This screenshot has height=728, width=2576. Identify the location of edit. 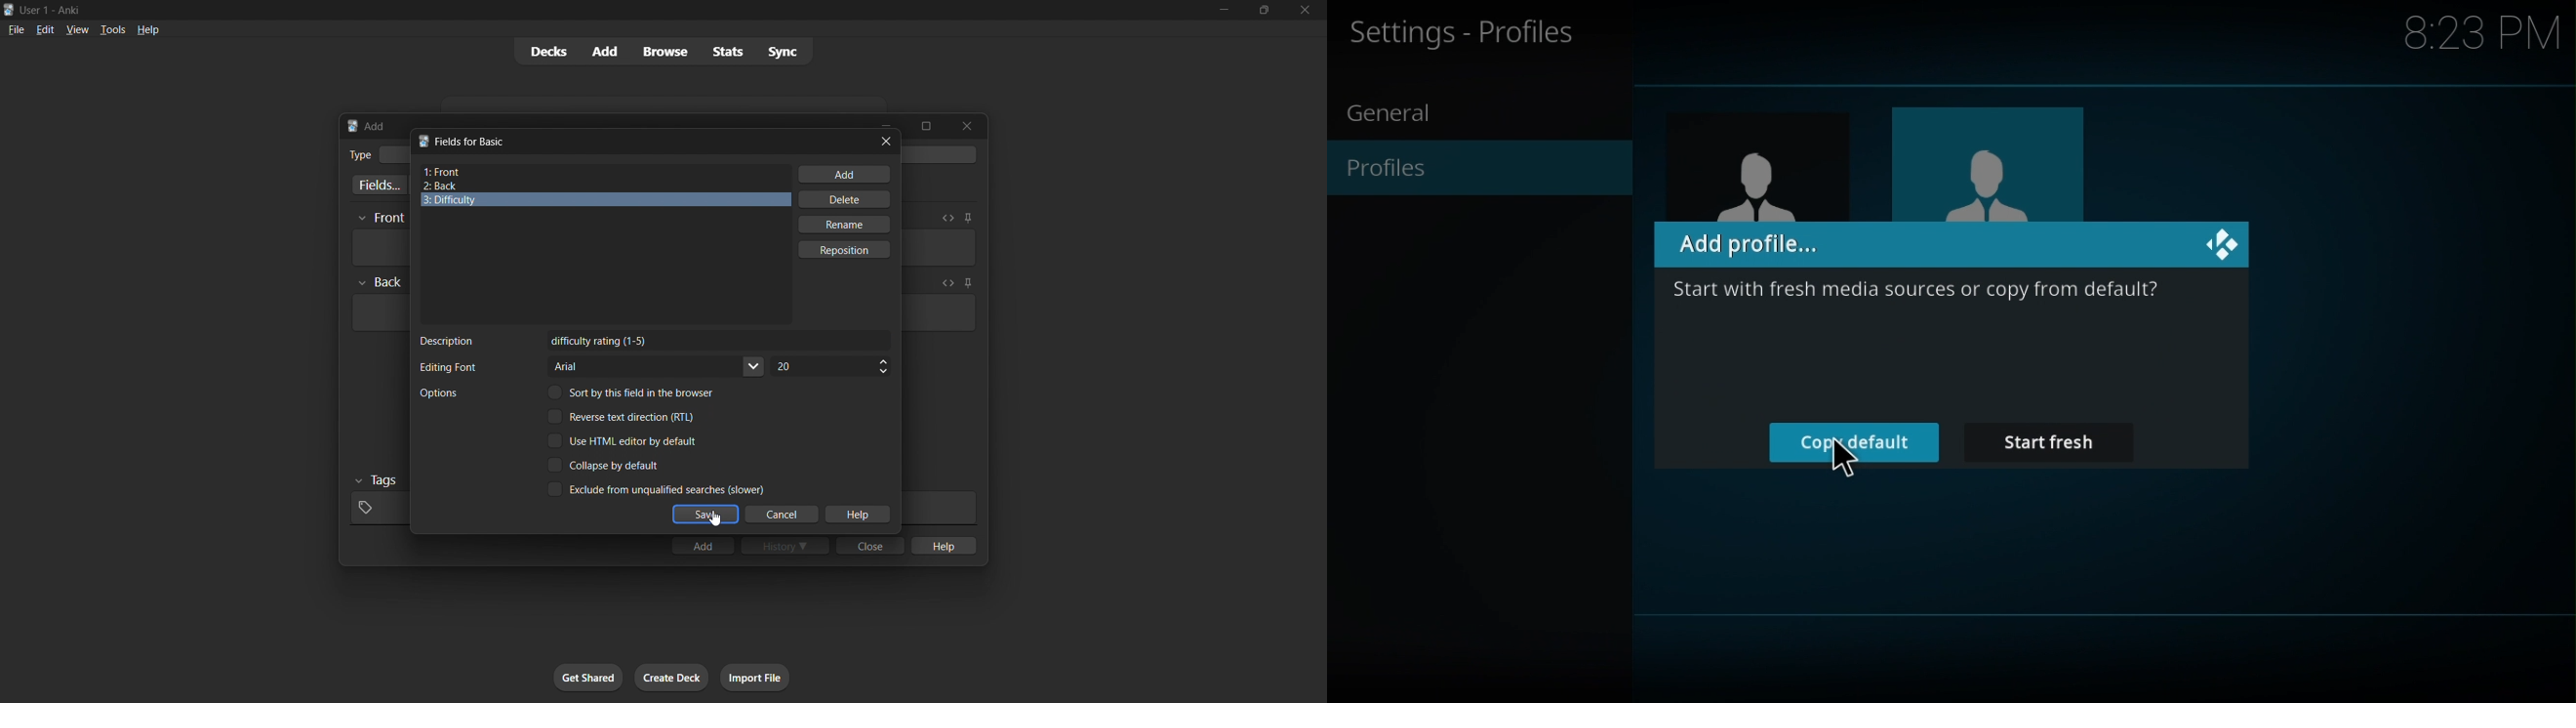
(46, 29).